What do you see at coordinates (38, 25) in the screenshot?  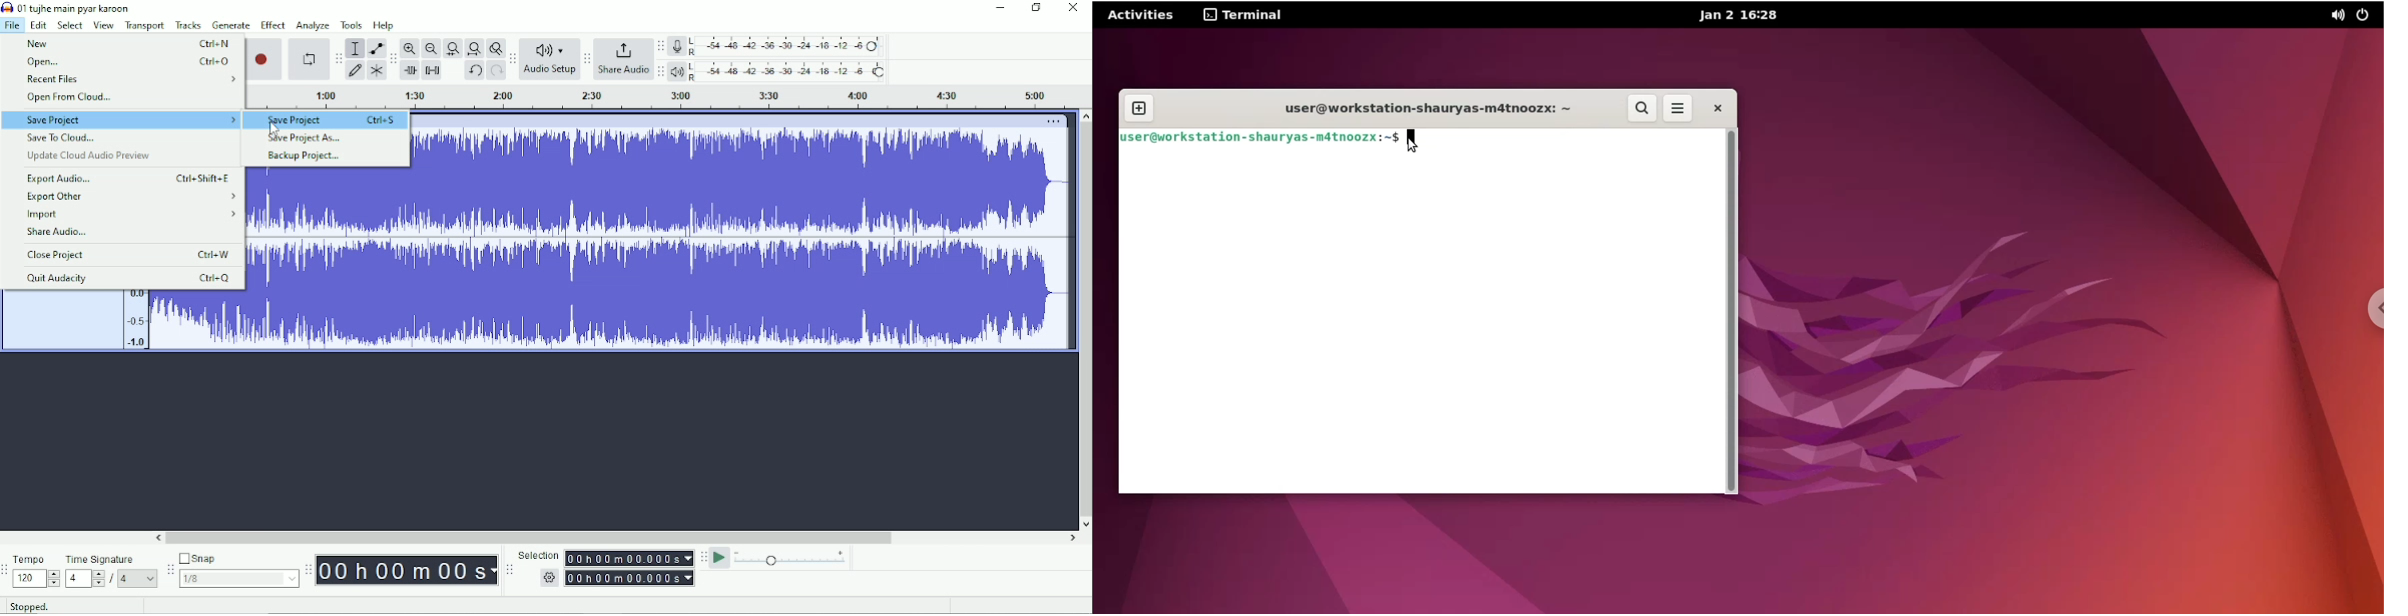 I see `Edit` at bounding box center [38, 25].